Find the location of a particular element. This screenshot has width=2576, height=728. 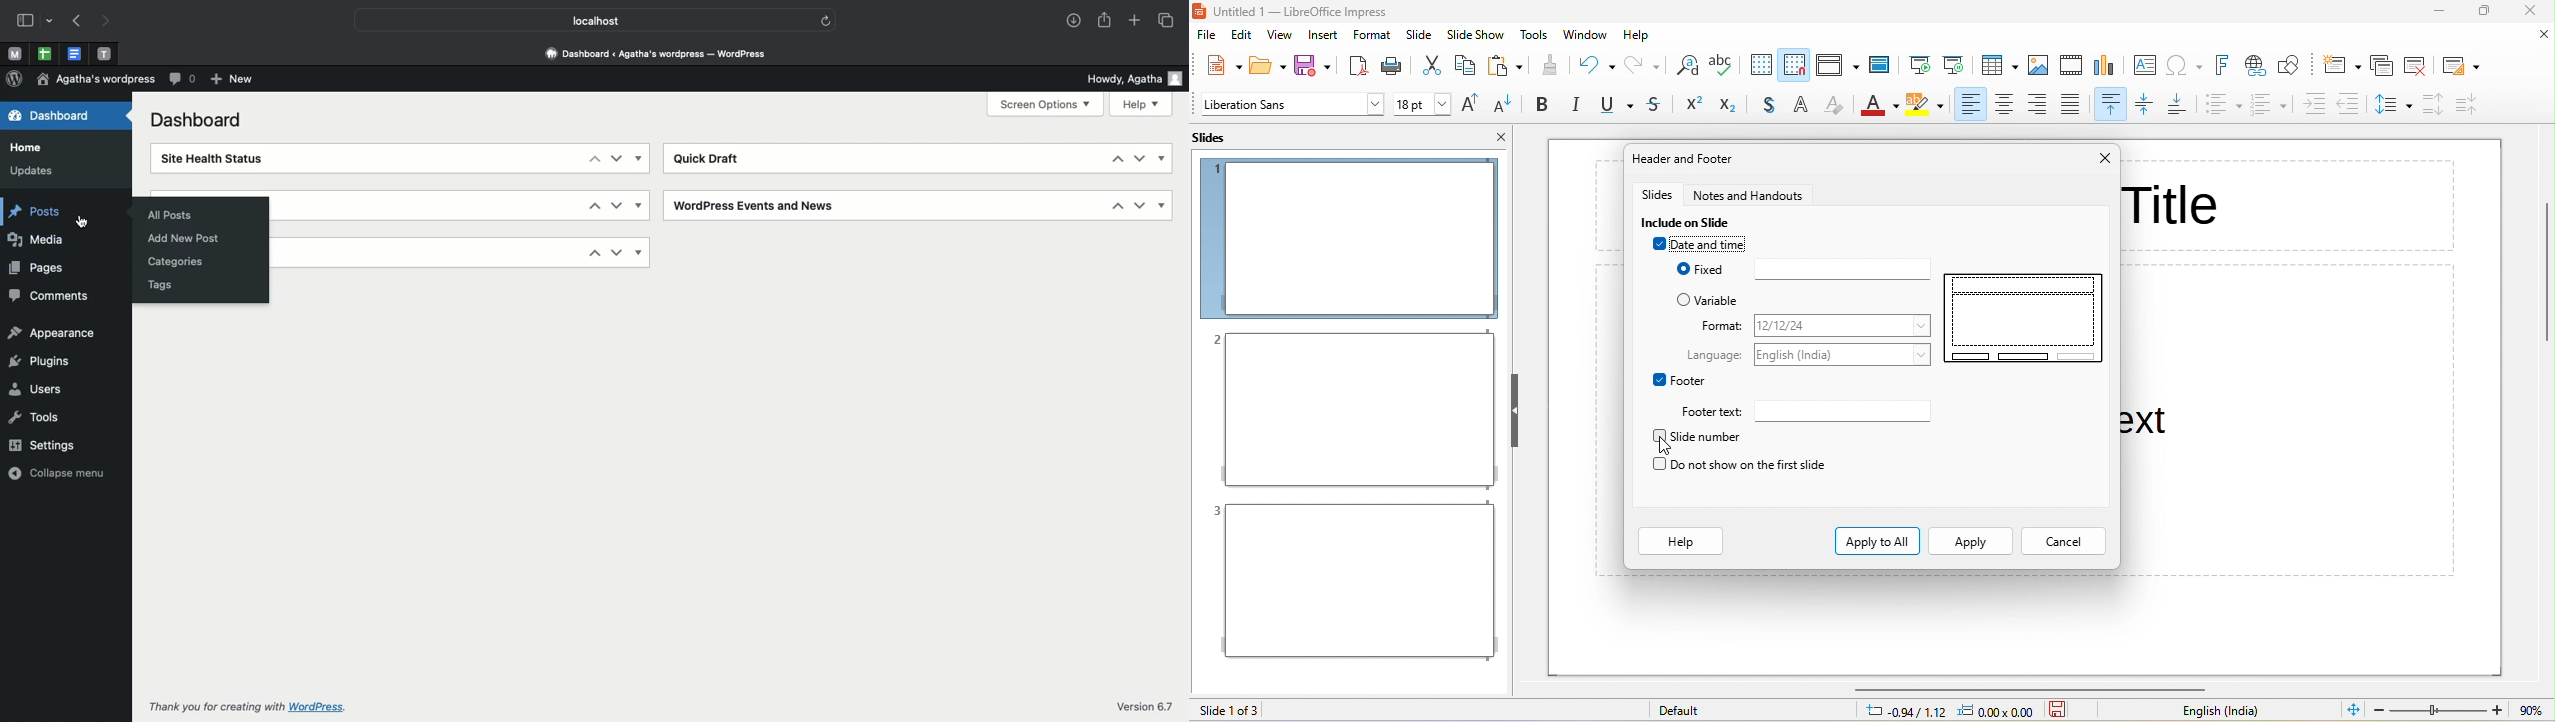

Down is located at coordinates (617, 159).